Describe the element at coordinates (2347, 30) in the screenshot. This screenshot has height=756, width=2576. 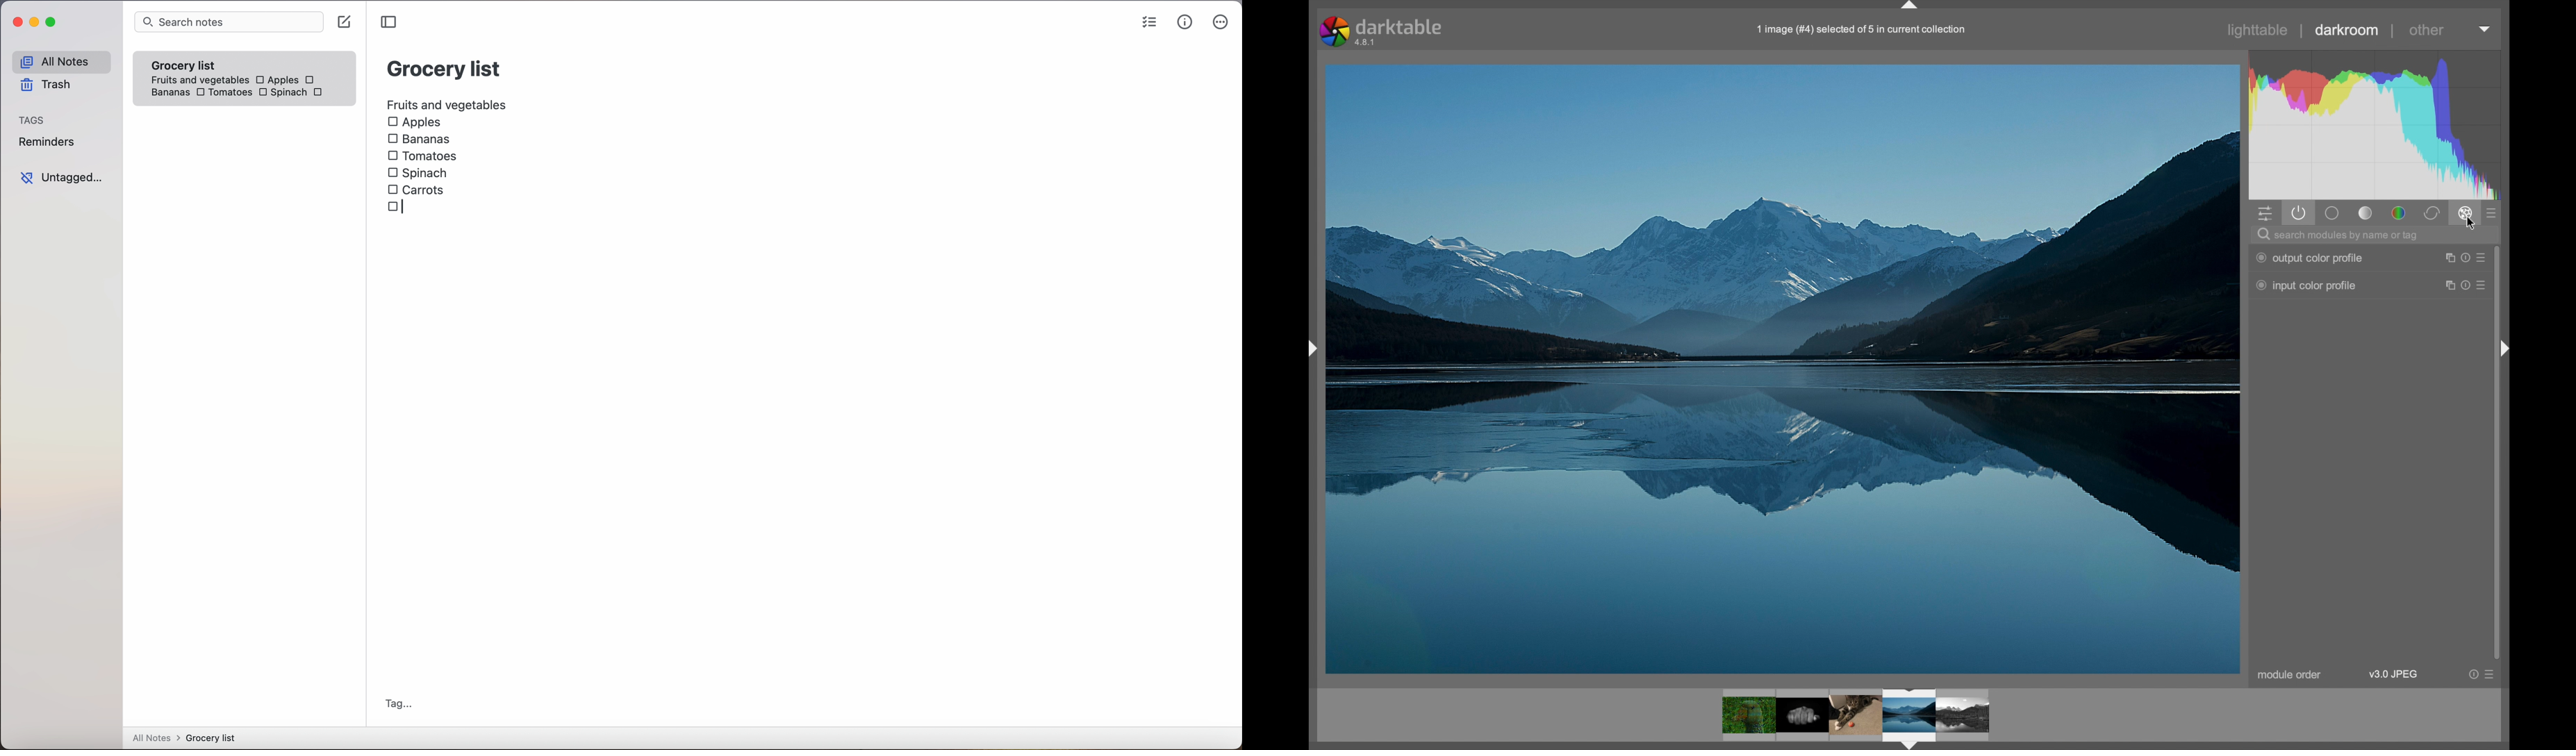
I see `darkroom` at that location.